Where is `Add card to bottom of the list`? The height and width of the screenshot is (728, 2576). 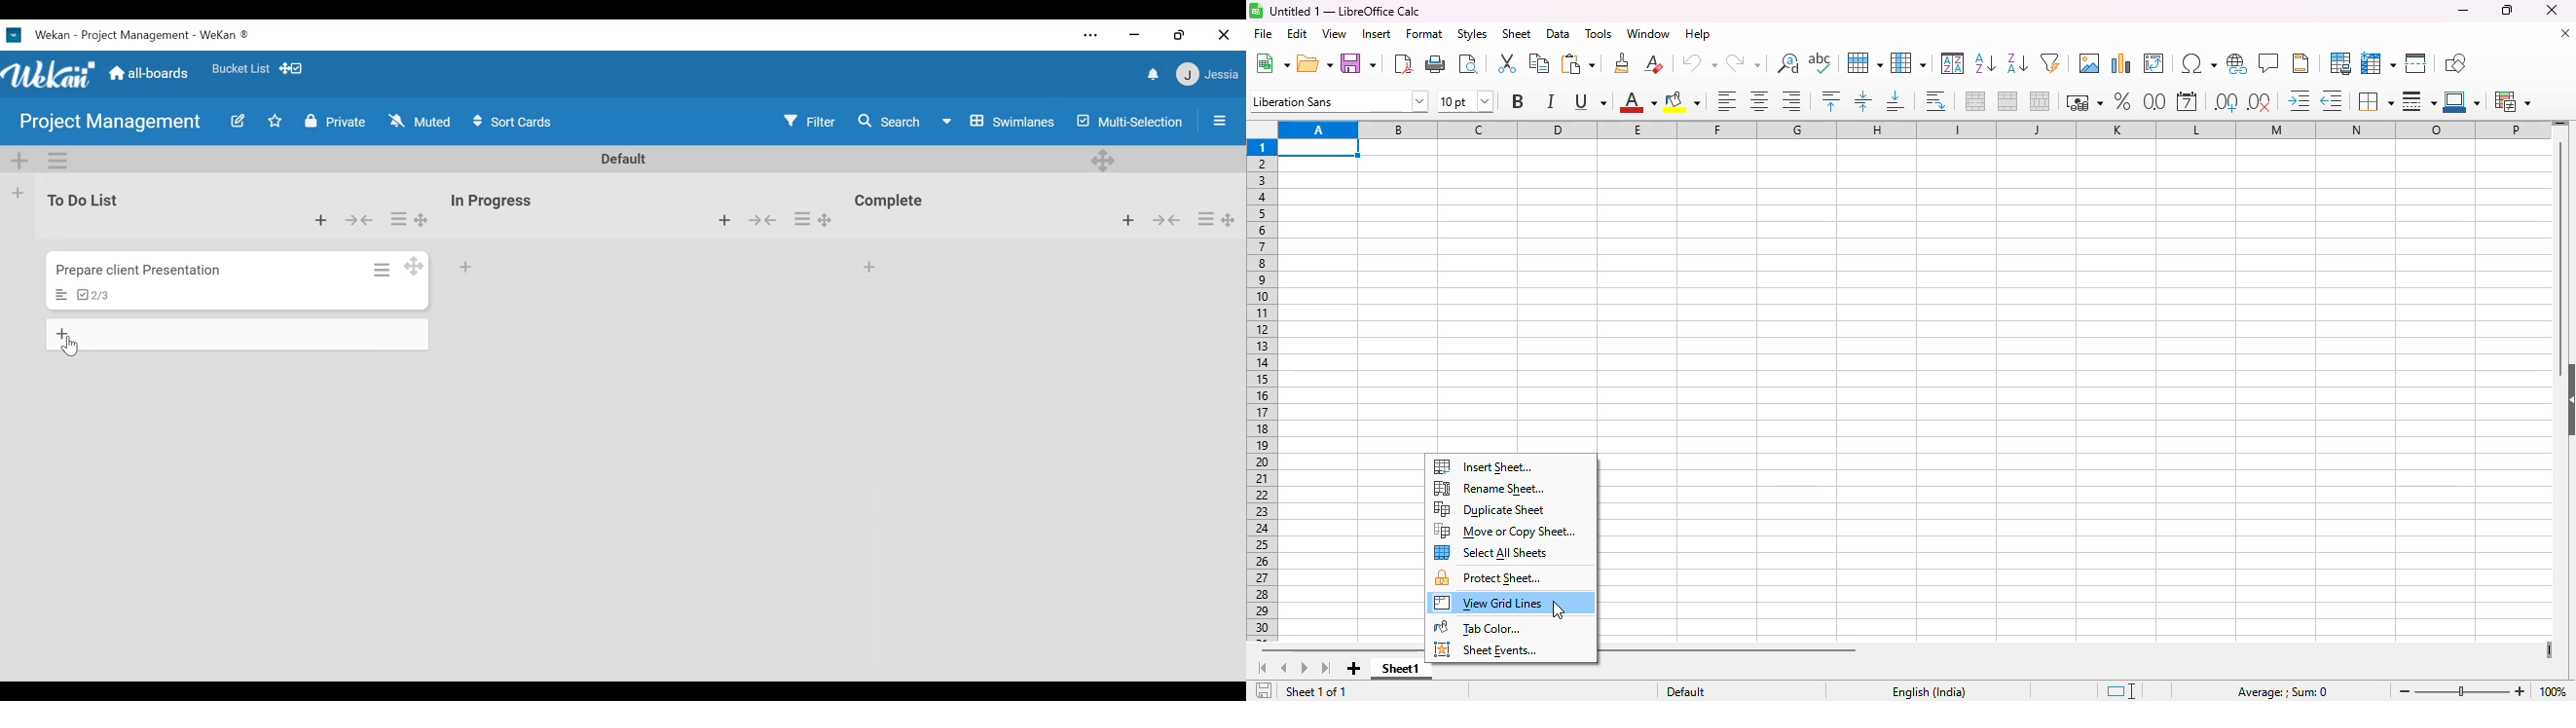 Add card to bottom of the list is located at coordinates (872, 264).